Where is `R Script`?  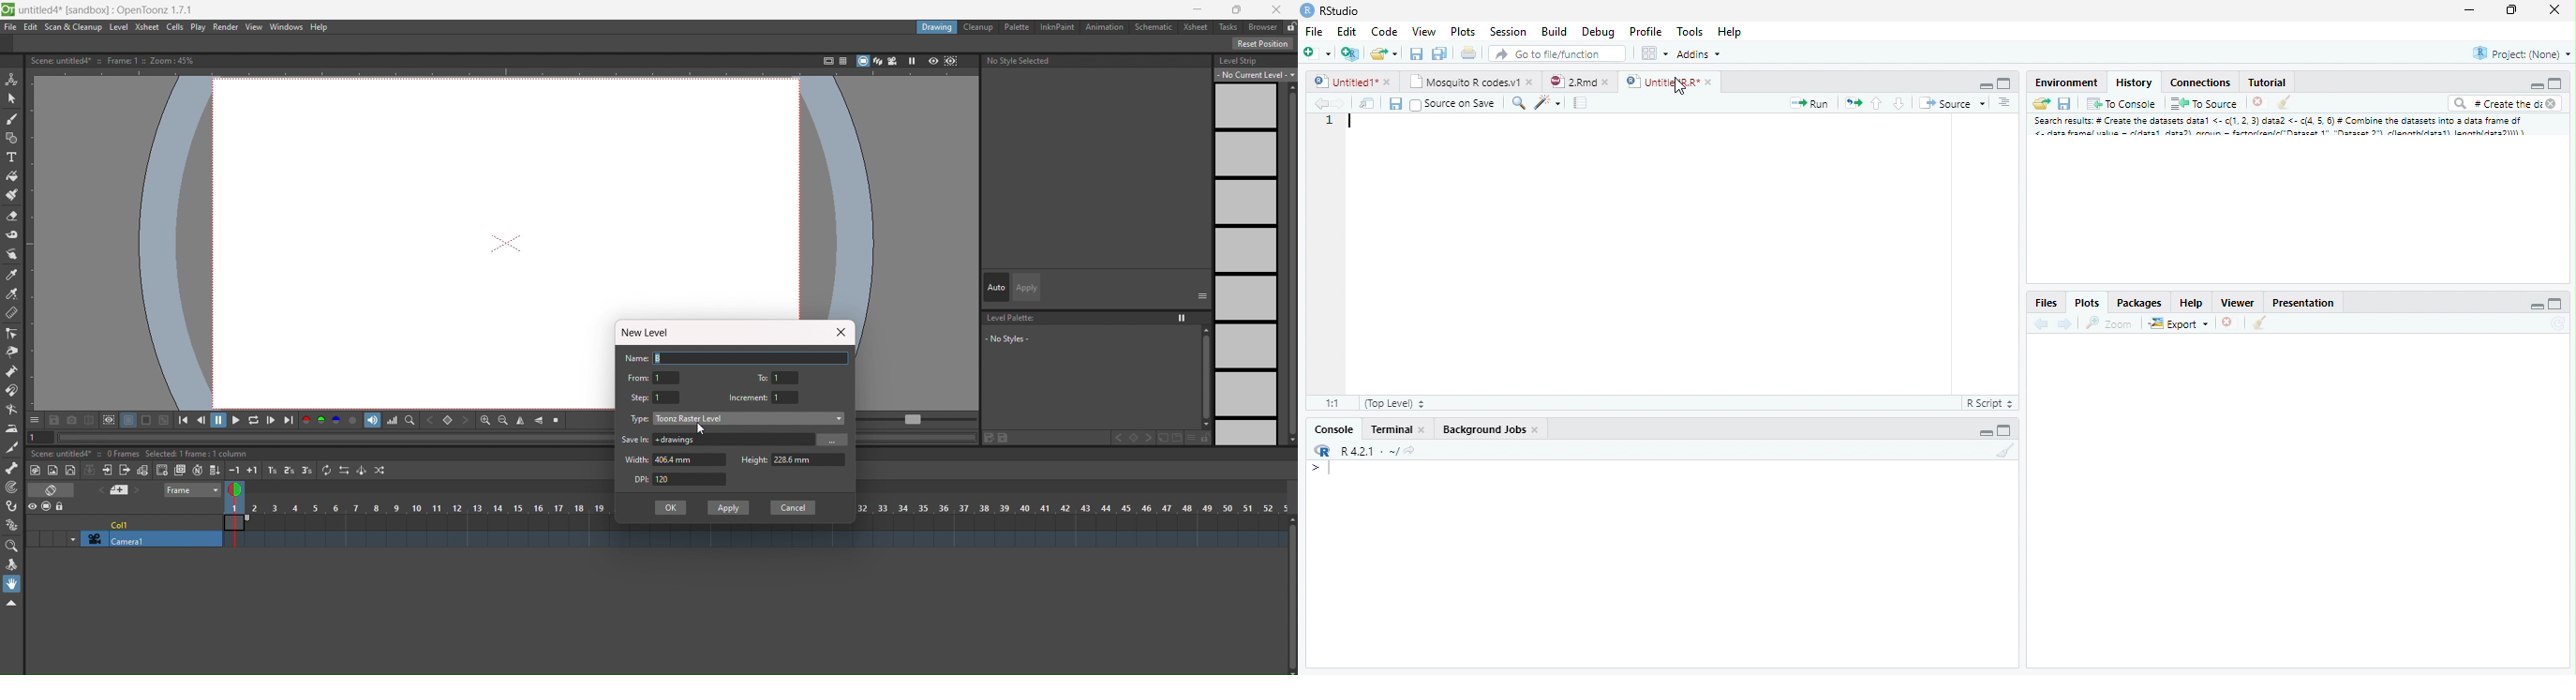 R Script is located at coordinates (1989, 403).